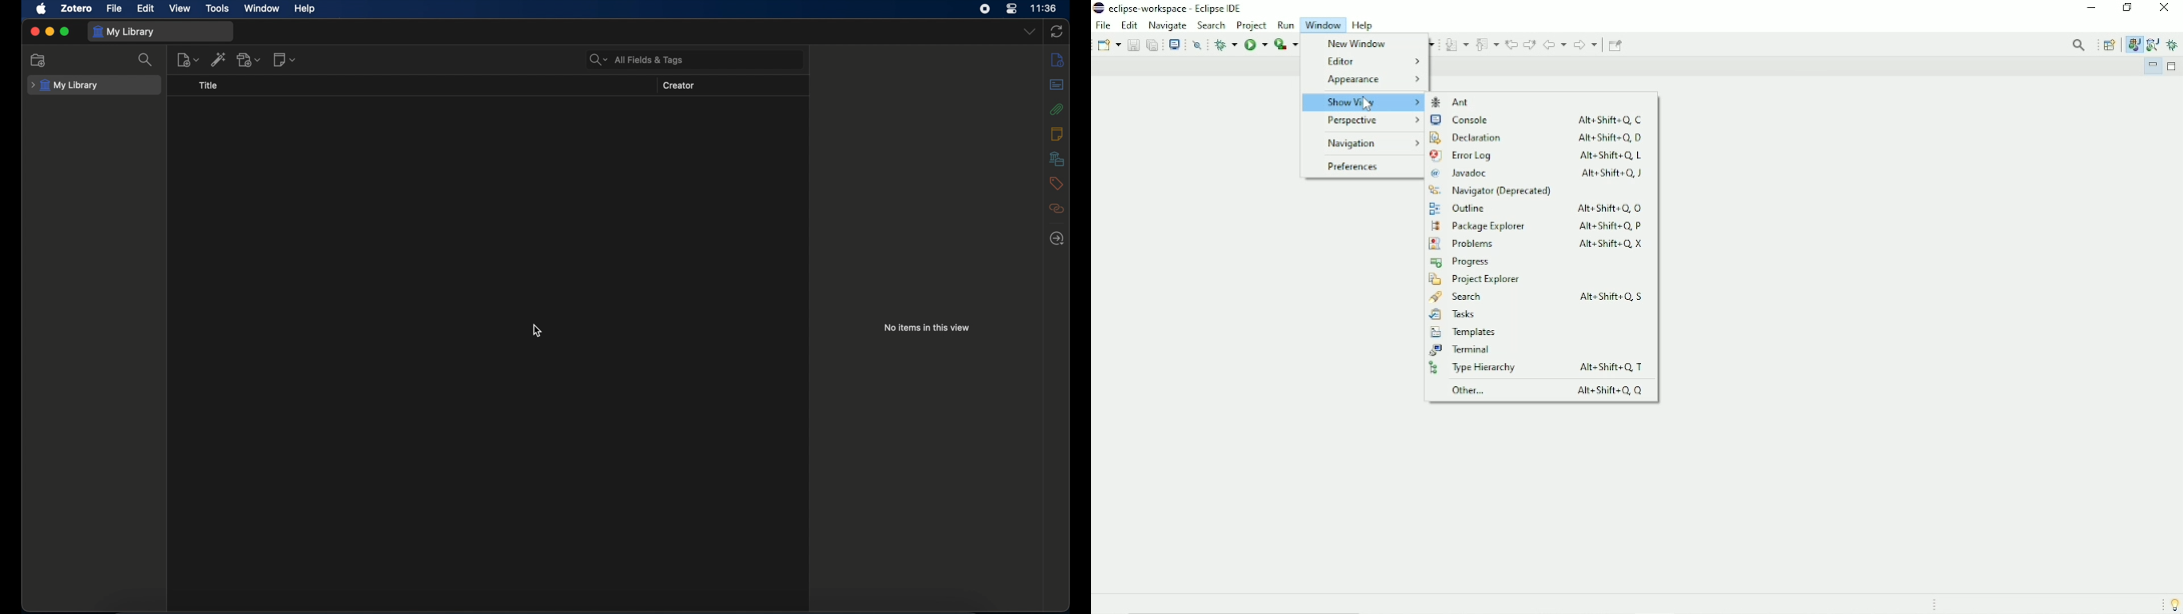 The image size is (2184, 616). What do you see at coordinates (147, 9) in the screenshot?
I see `edit` at bounding box center [147, 9].